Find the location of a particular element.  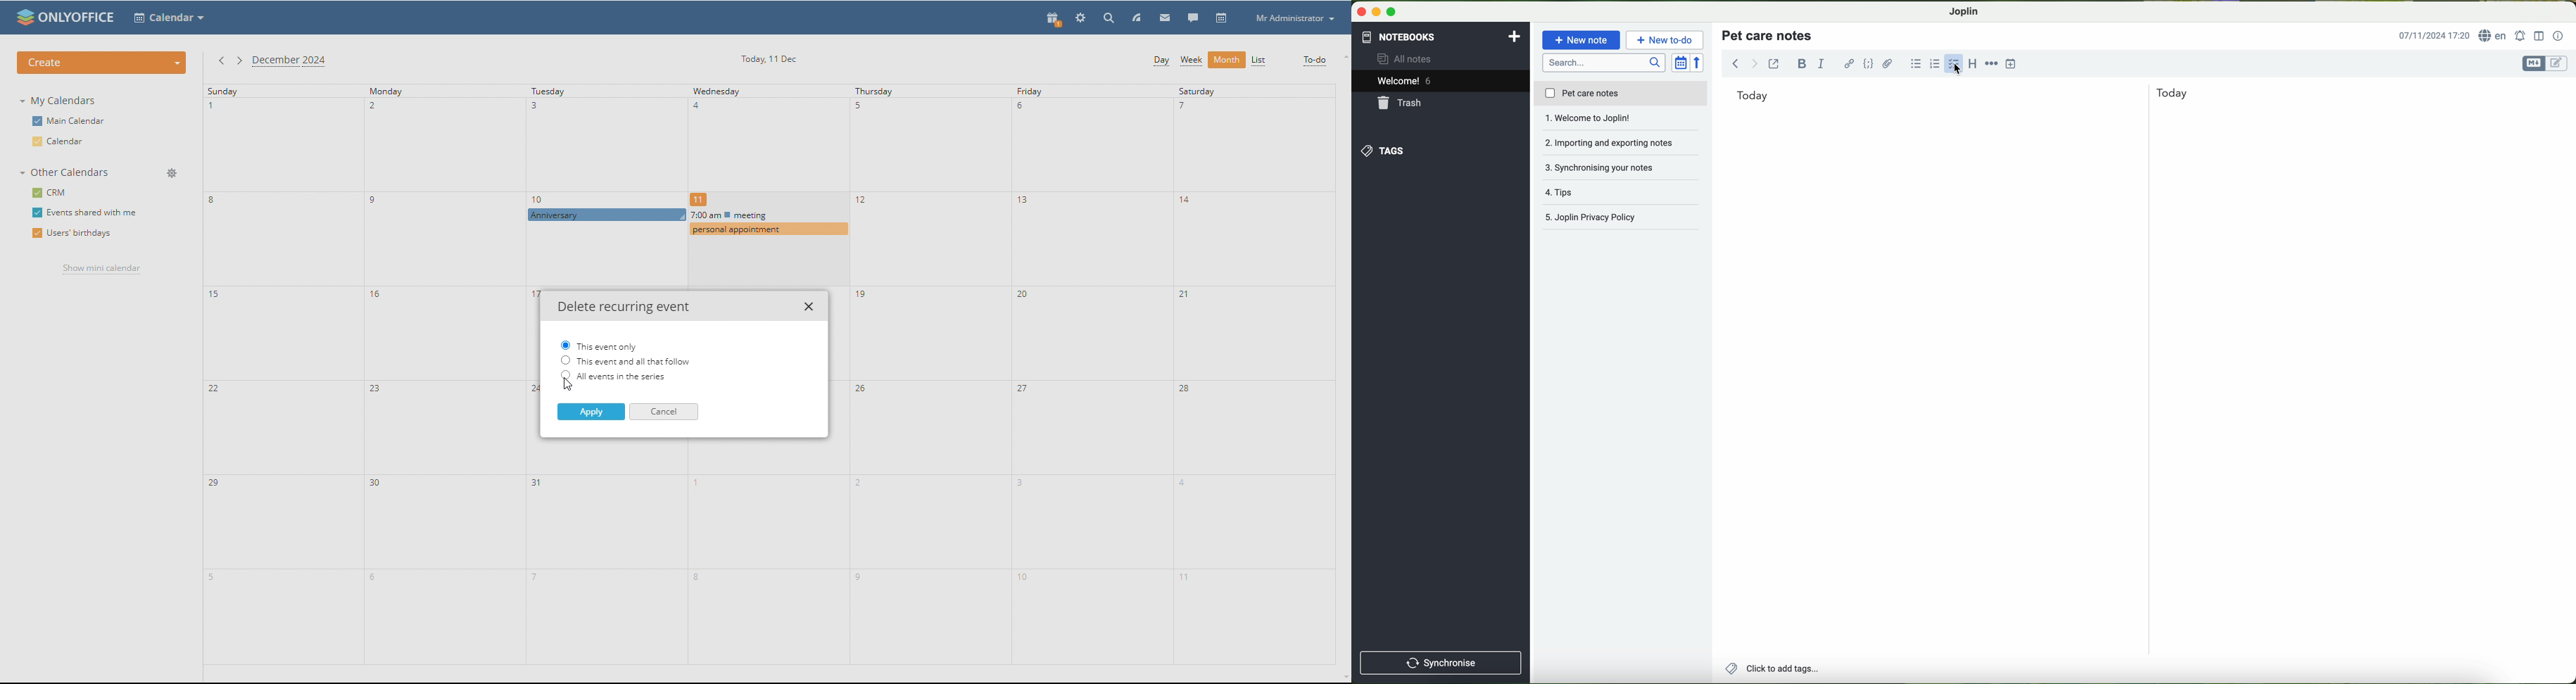

italic is located at coordinates (1820, 64).